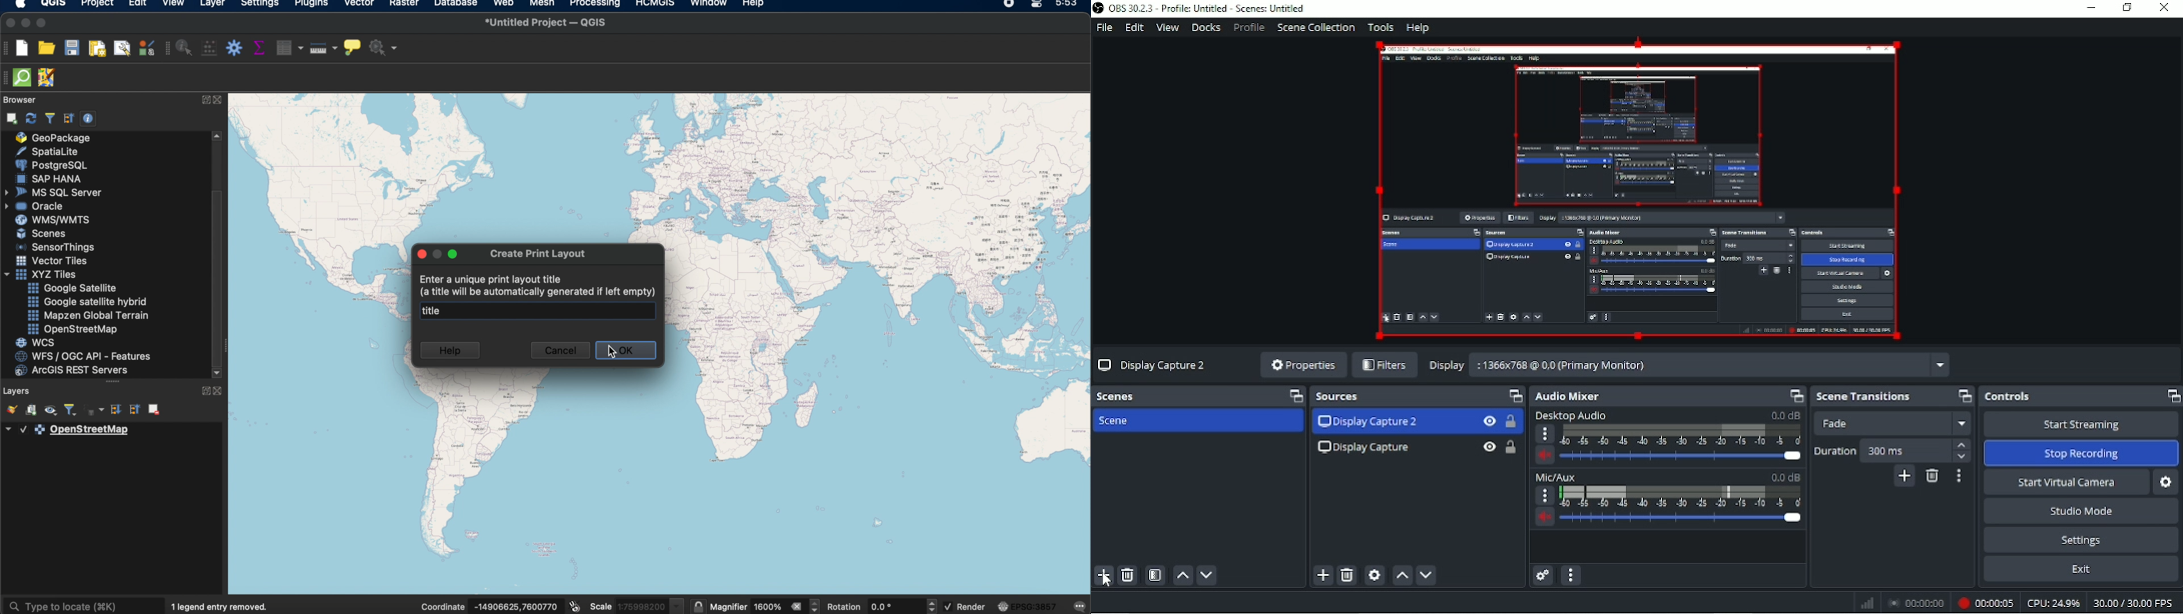 Image resolution: width=2184 pixels, height=616 pixels. Describe the element at coordinates (7, 78) in the screenshot. I see `hidden toolbar` at that location.